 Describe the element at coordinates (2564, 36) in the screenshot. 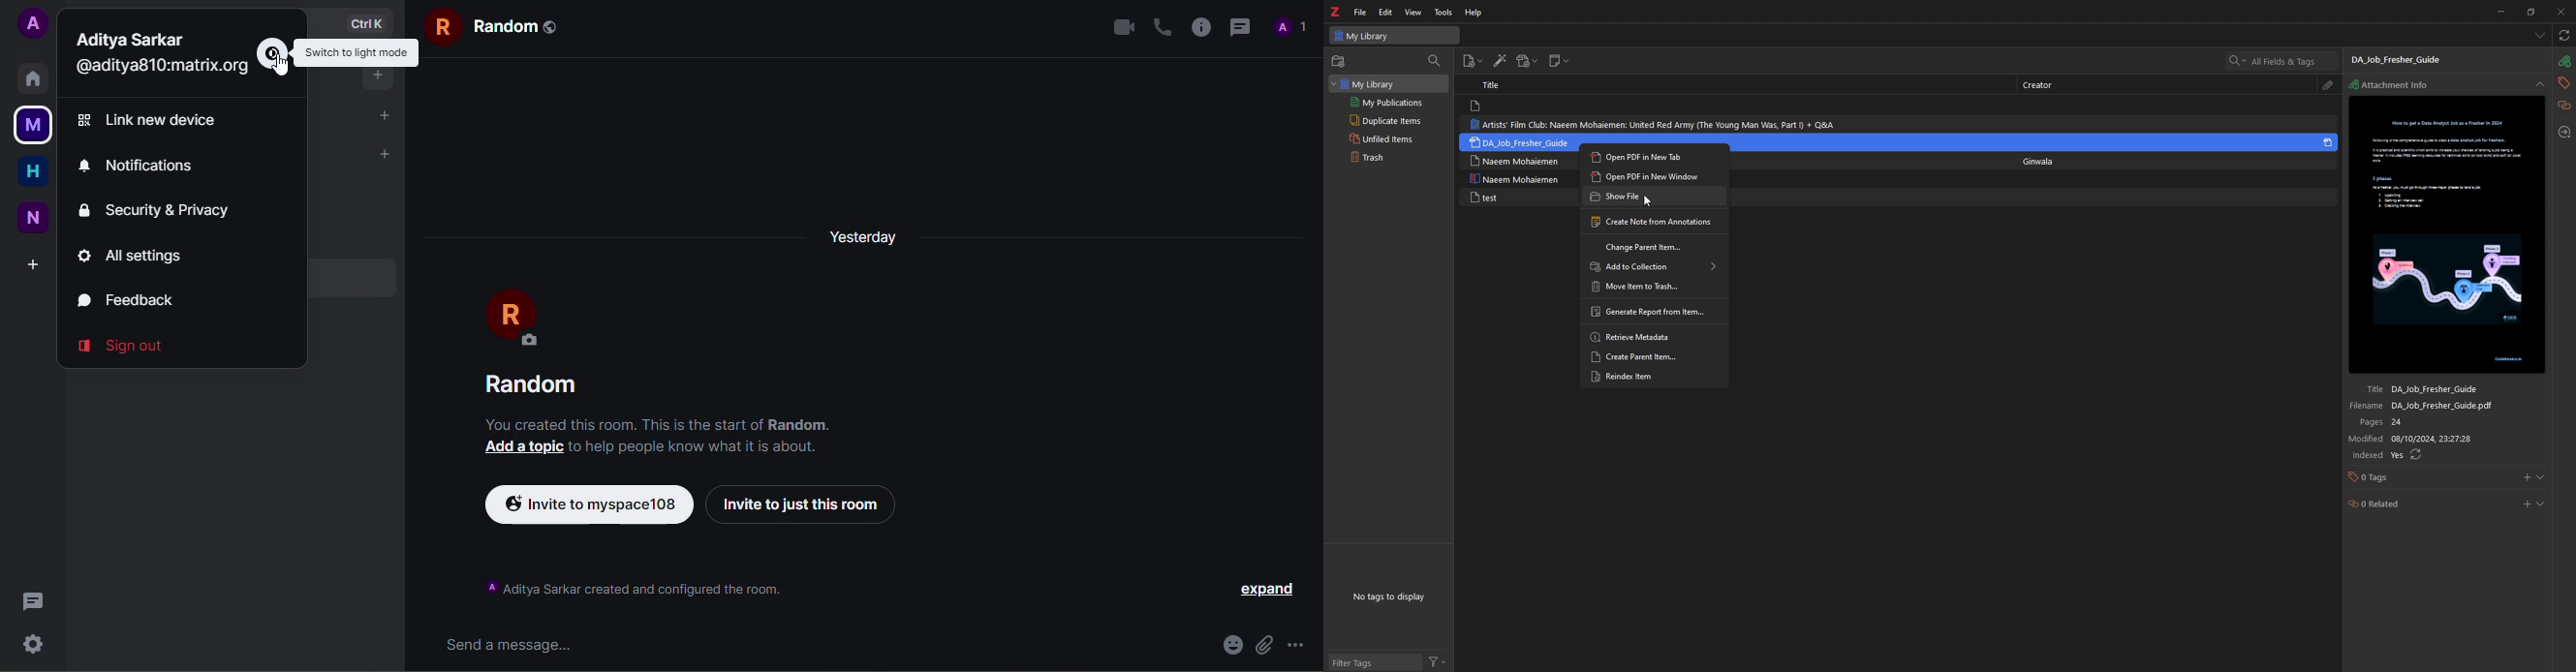

I see `sync with zotero.org` at that location.